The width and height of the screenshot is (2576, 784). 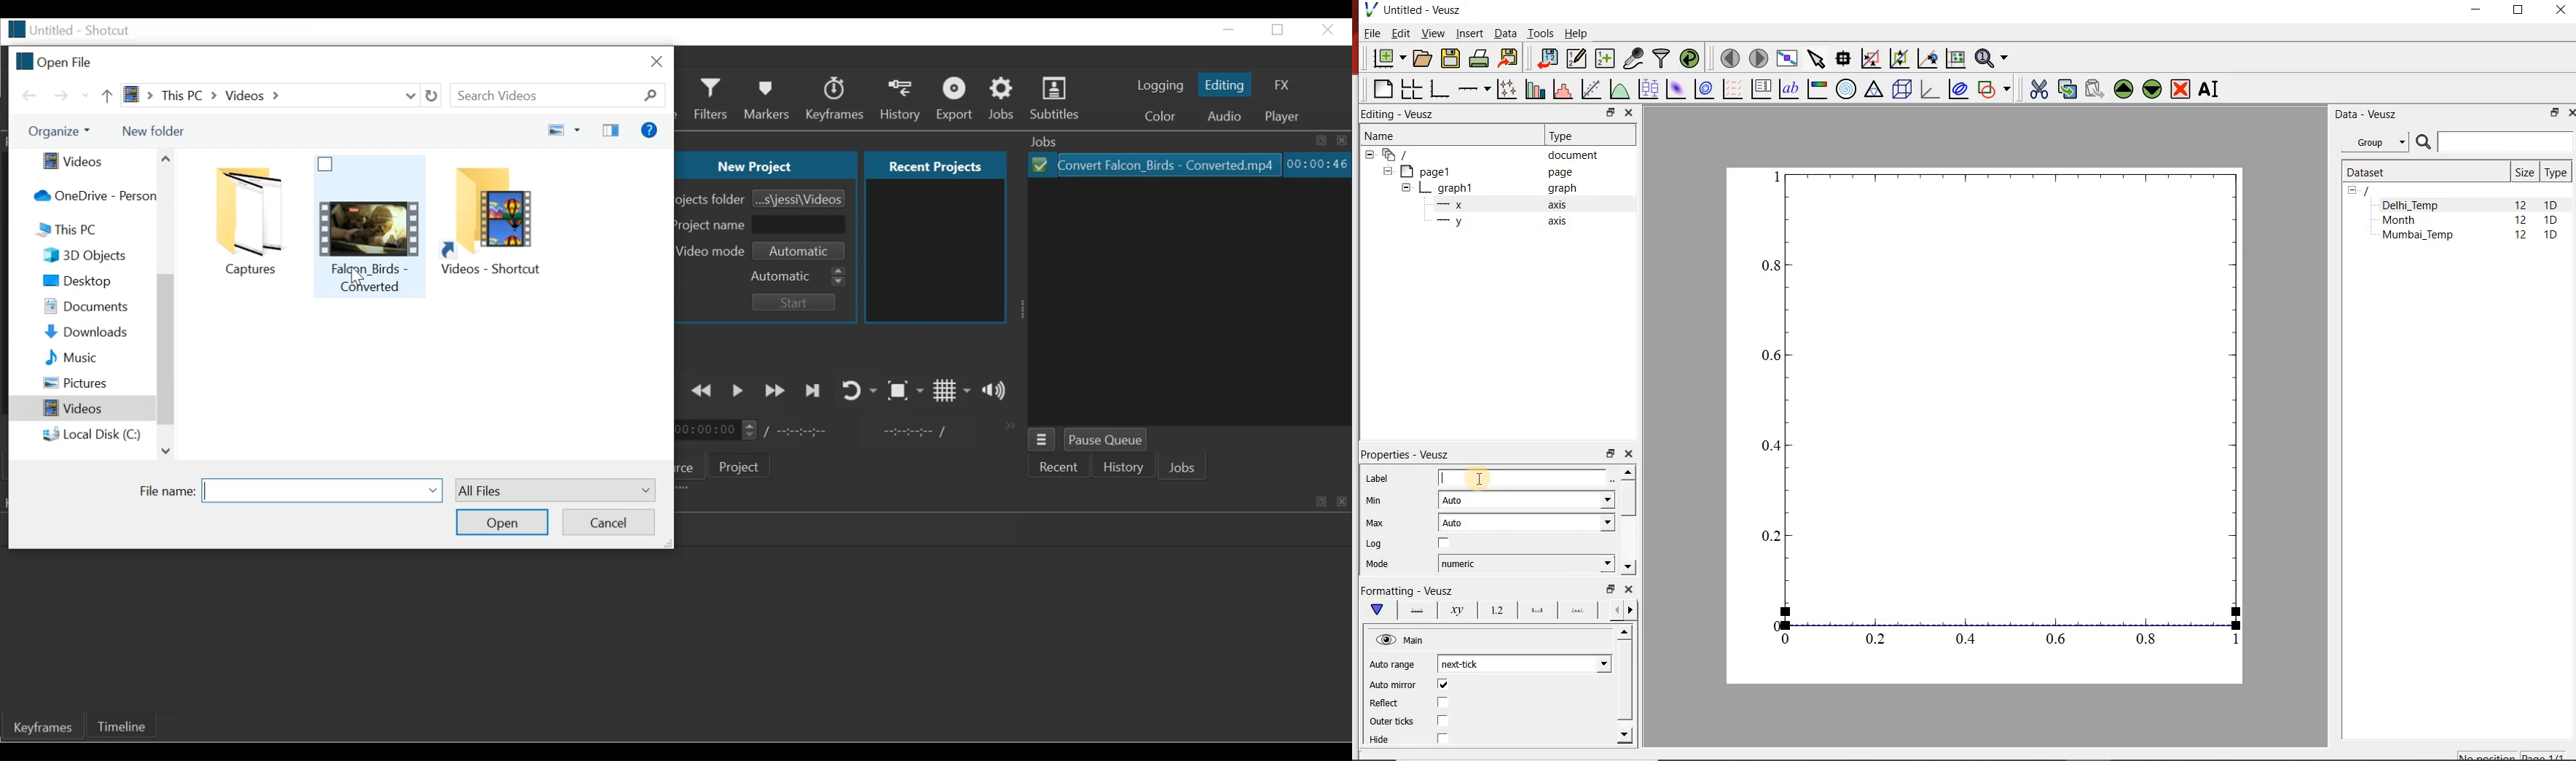 I want to click on Elapsed: Hours: Minutes: Seconds, so click(x=1317, y=163).